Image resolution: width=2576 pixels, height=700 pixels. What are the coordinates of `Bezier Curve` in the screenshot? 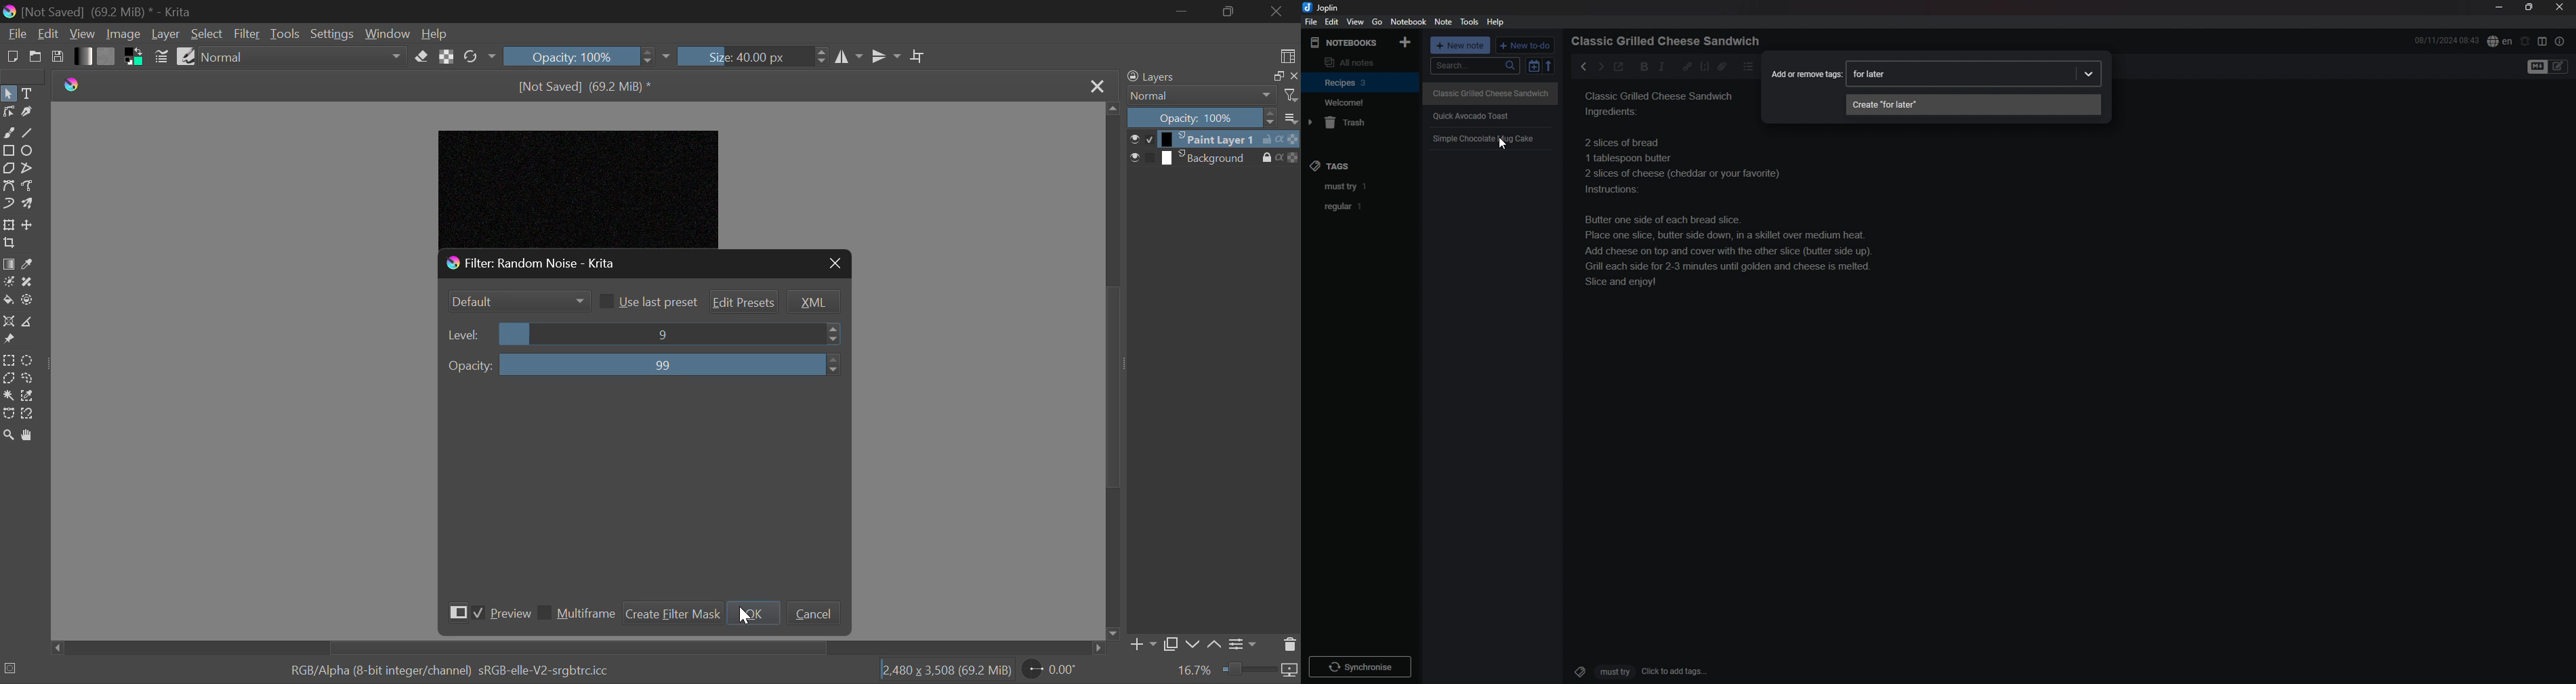 It's located at (9, 187).